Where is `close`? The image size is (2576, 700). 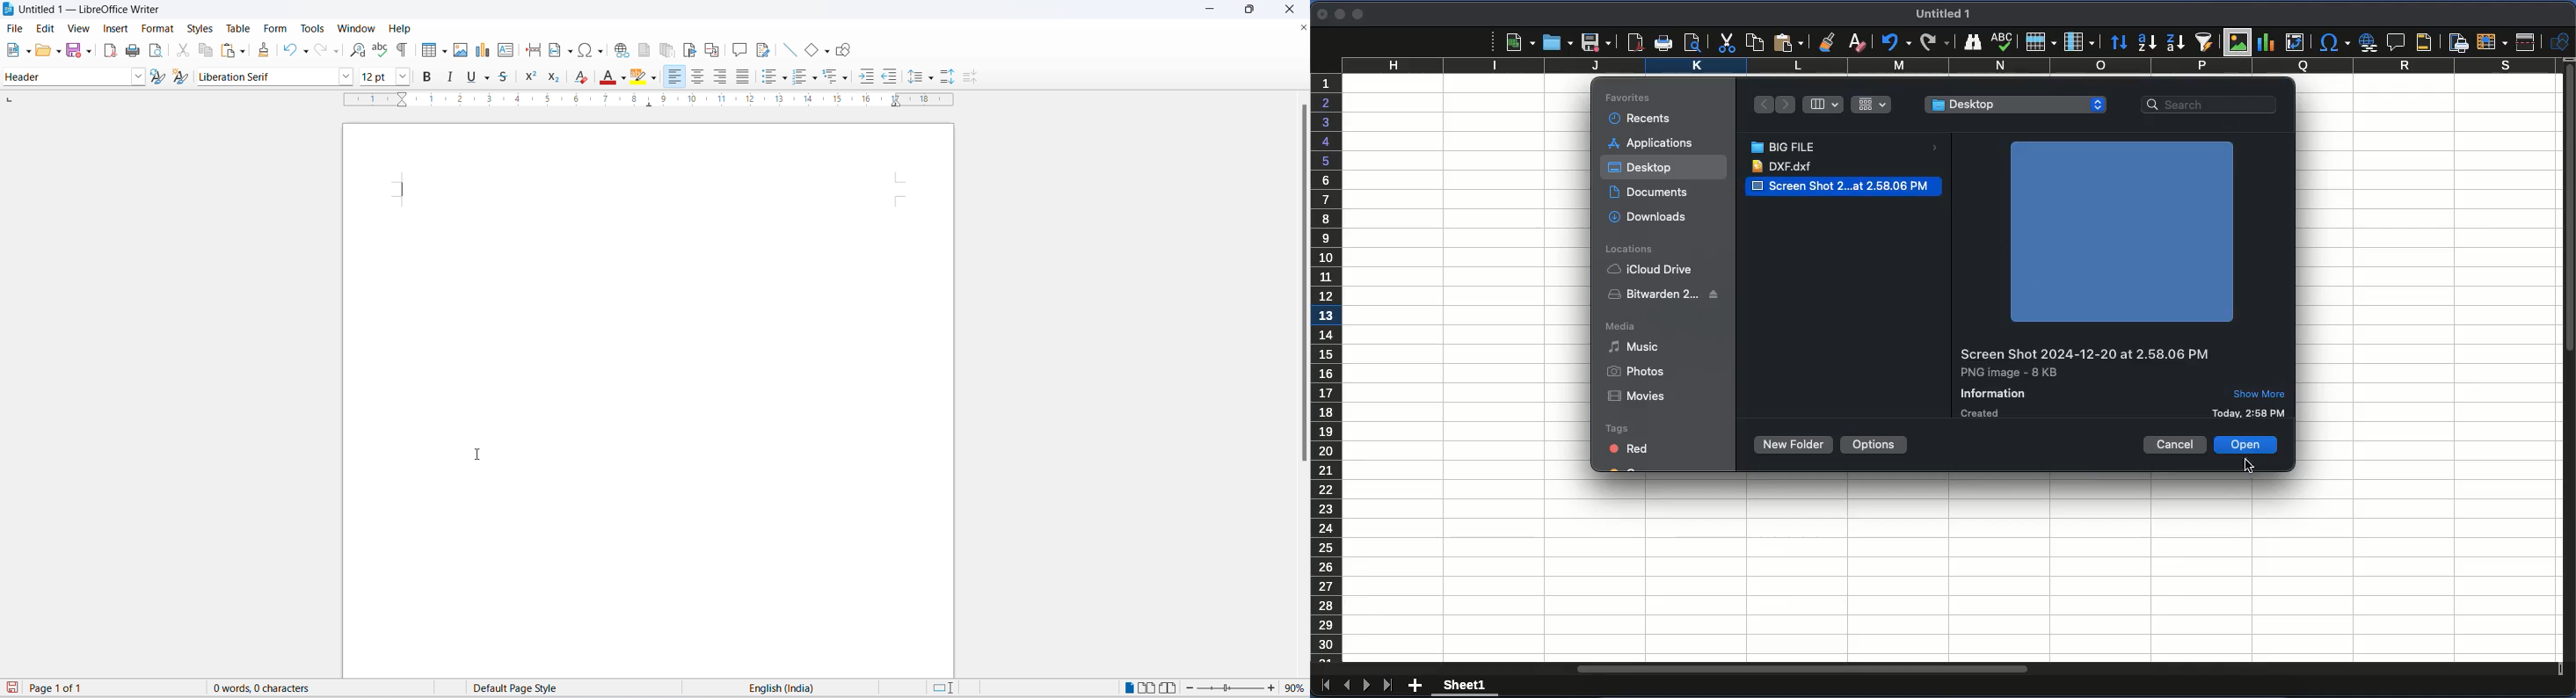
close is located at coordinates (1320, 13).